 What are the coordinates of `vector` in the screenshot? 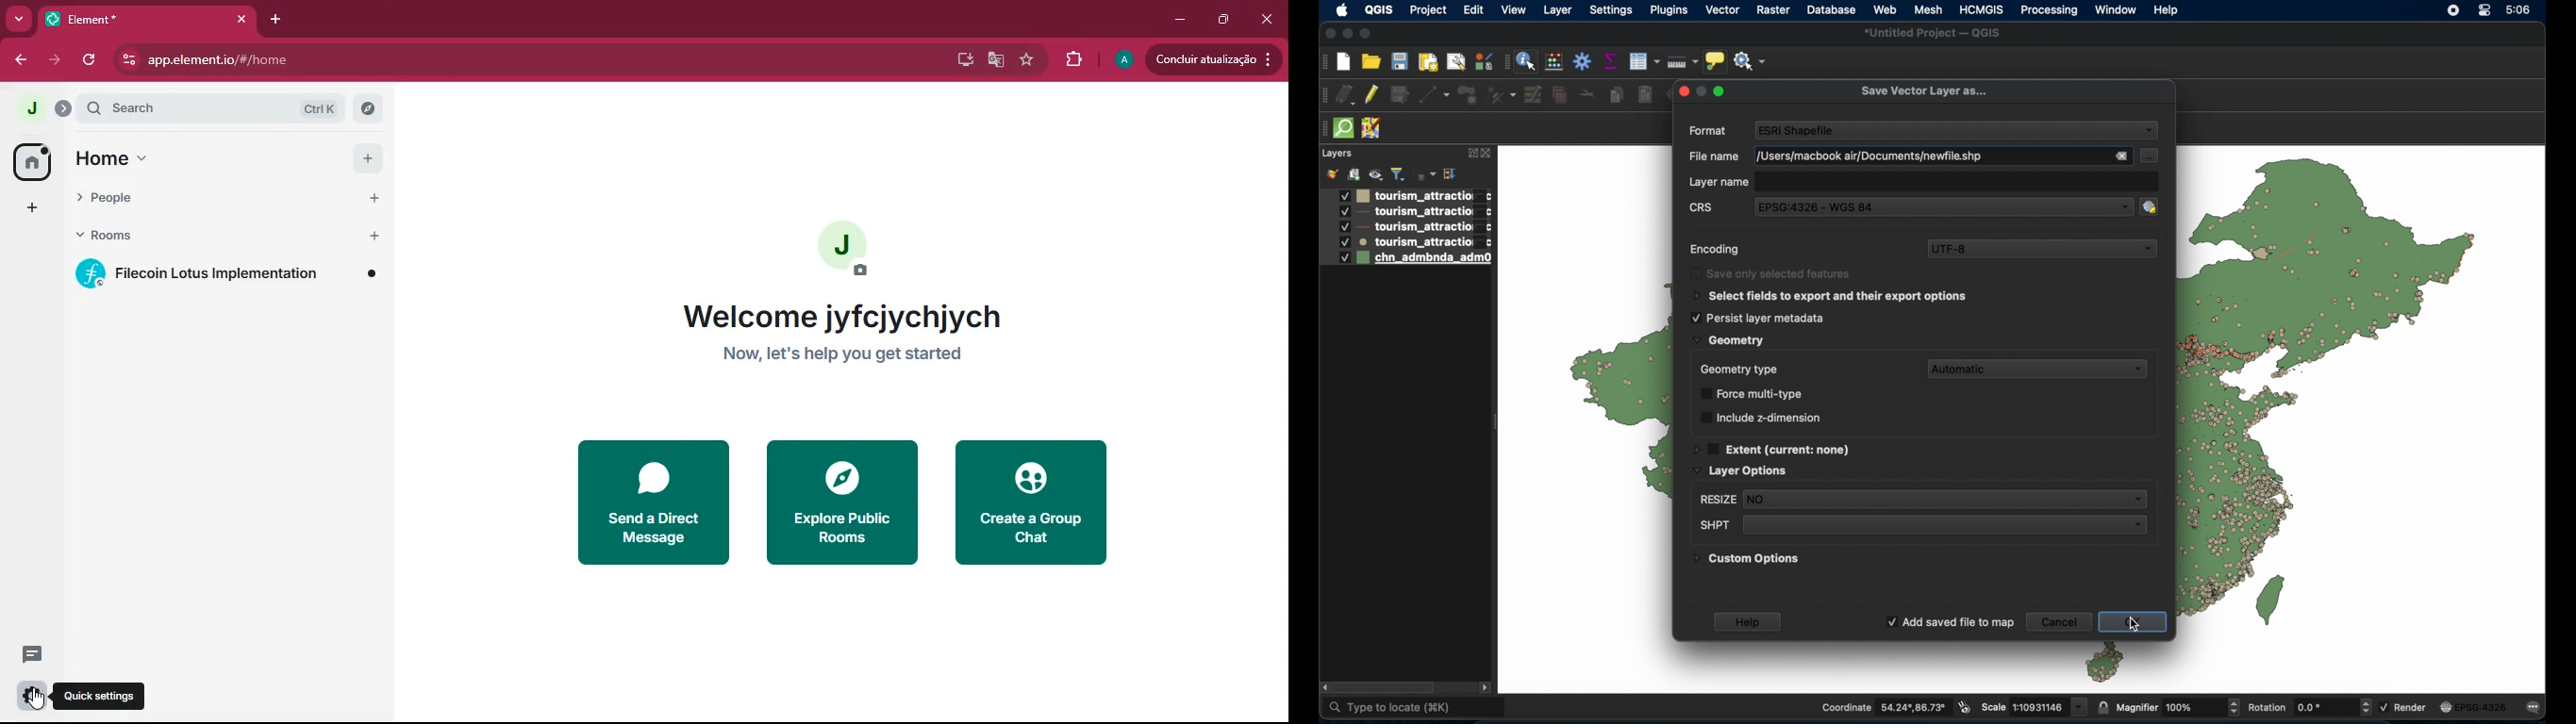 It's located at (1724, 11).